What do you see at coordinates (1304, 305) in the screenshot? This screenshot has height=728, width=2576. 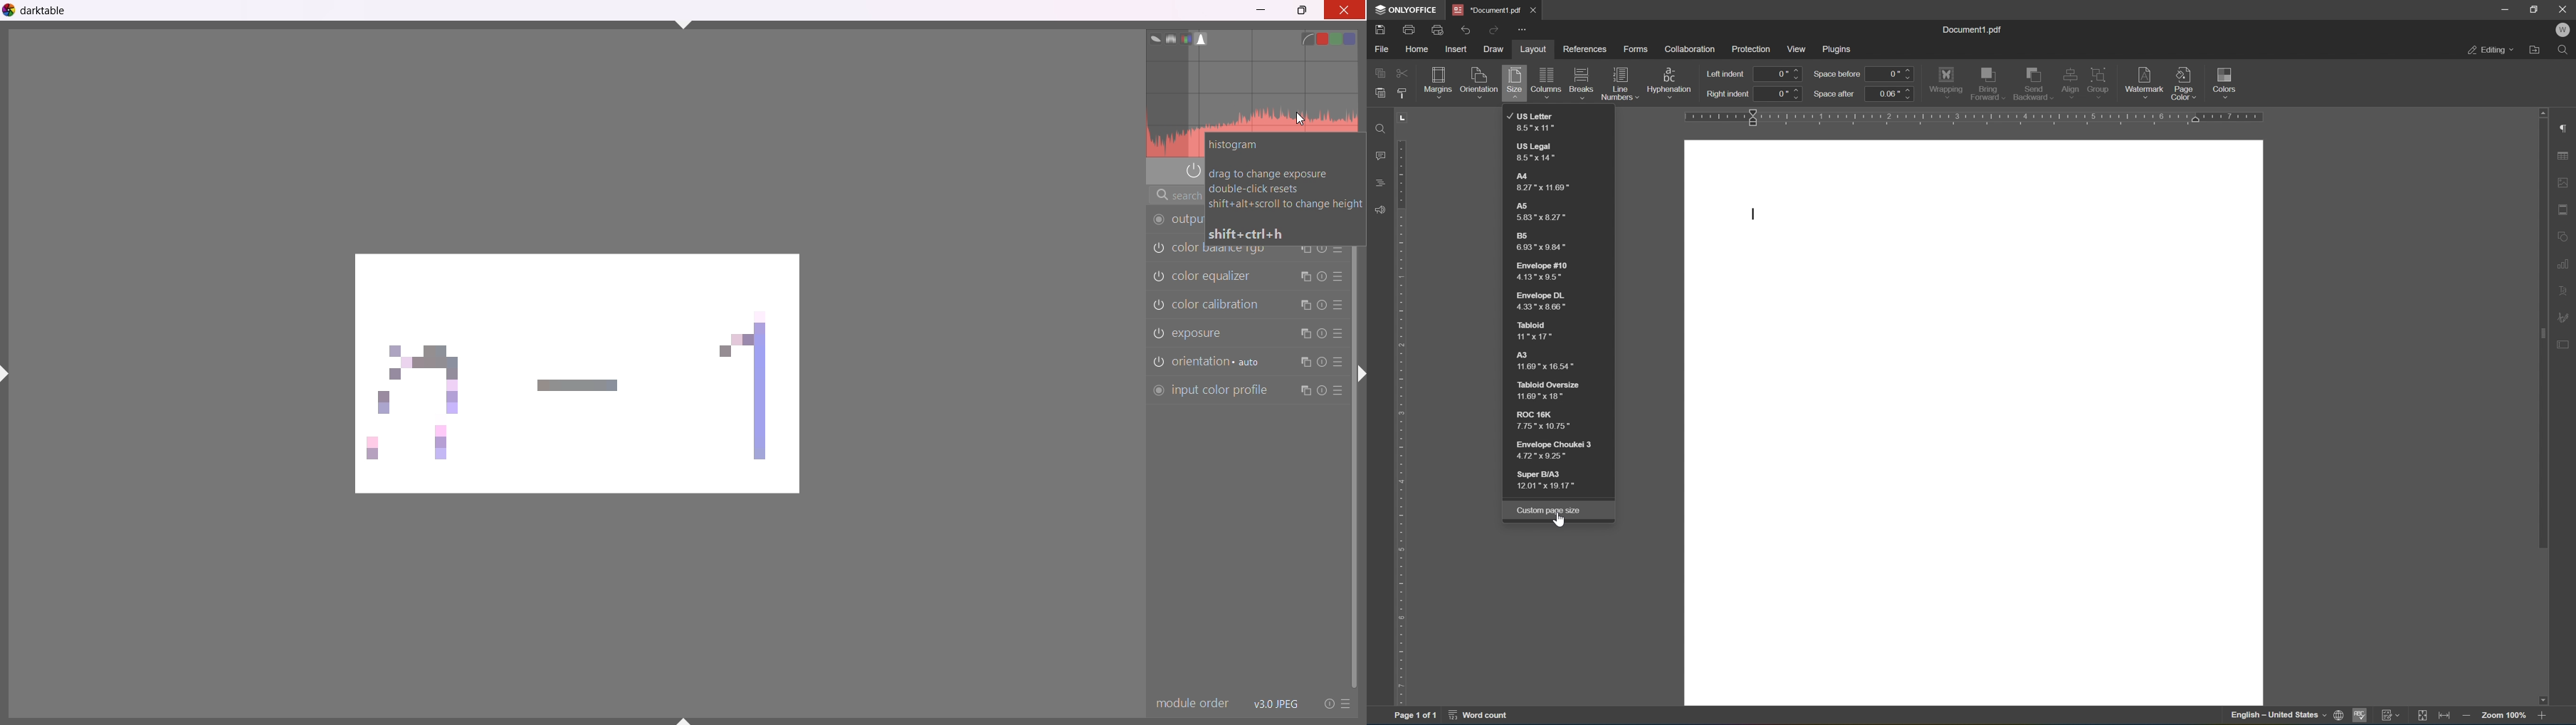 I see `instance` at bounding box center [1304, 305].